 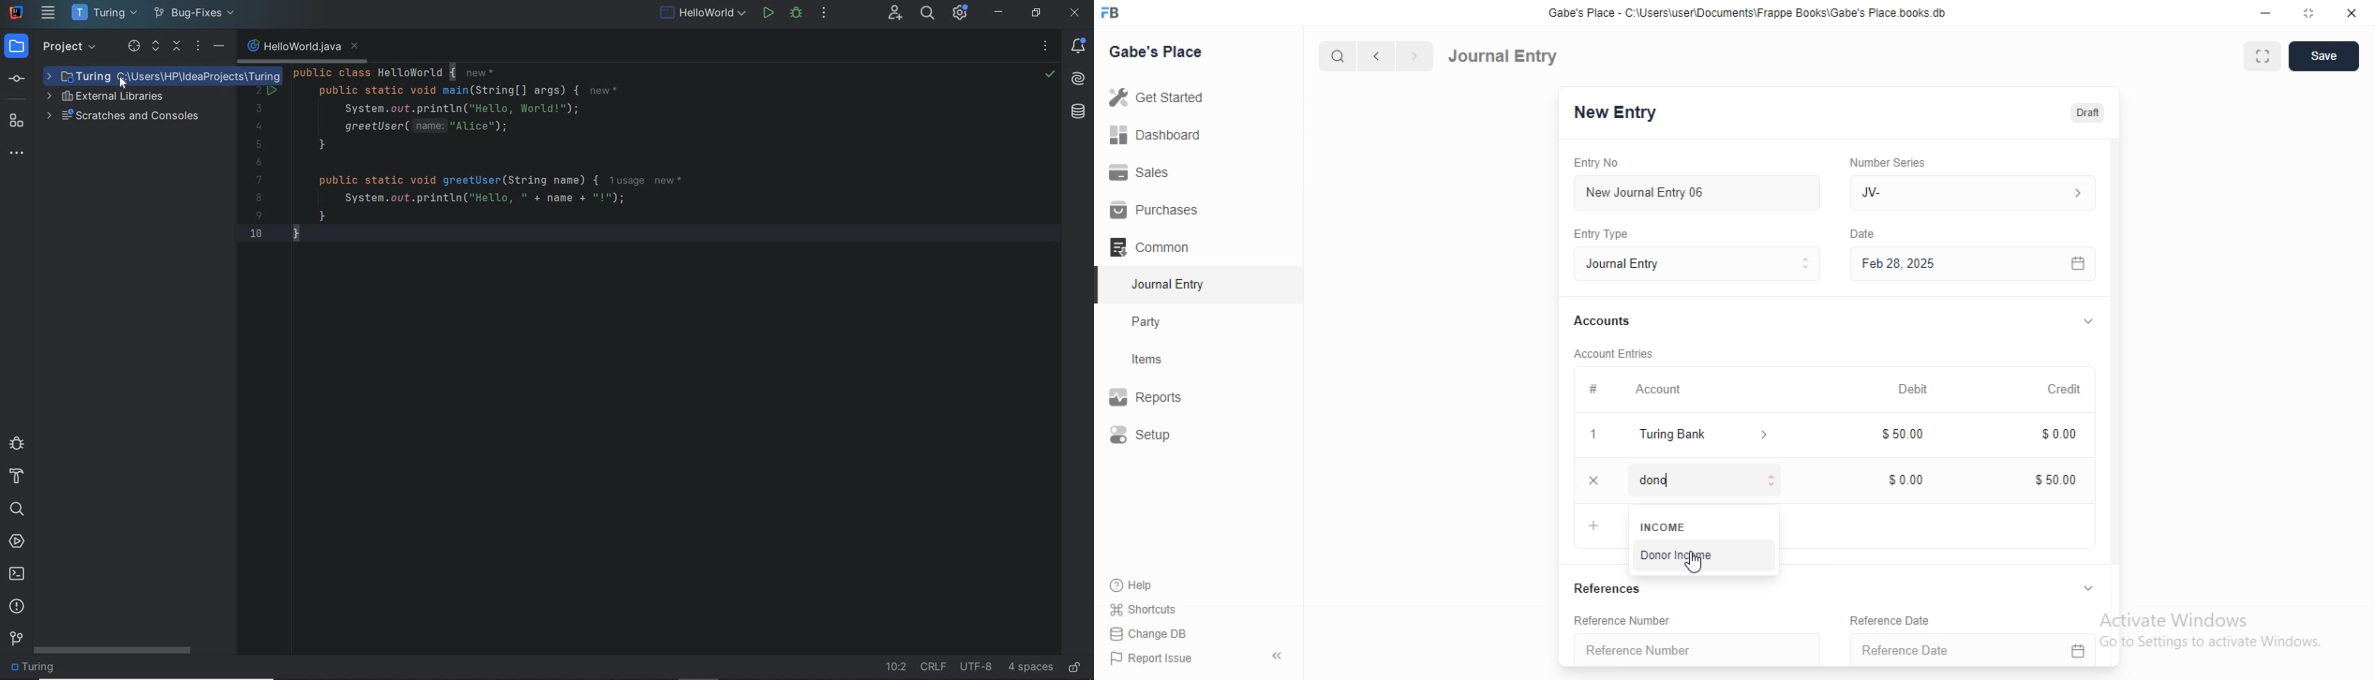 I want to click on restore down, so click(x=2310, y=15).